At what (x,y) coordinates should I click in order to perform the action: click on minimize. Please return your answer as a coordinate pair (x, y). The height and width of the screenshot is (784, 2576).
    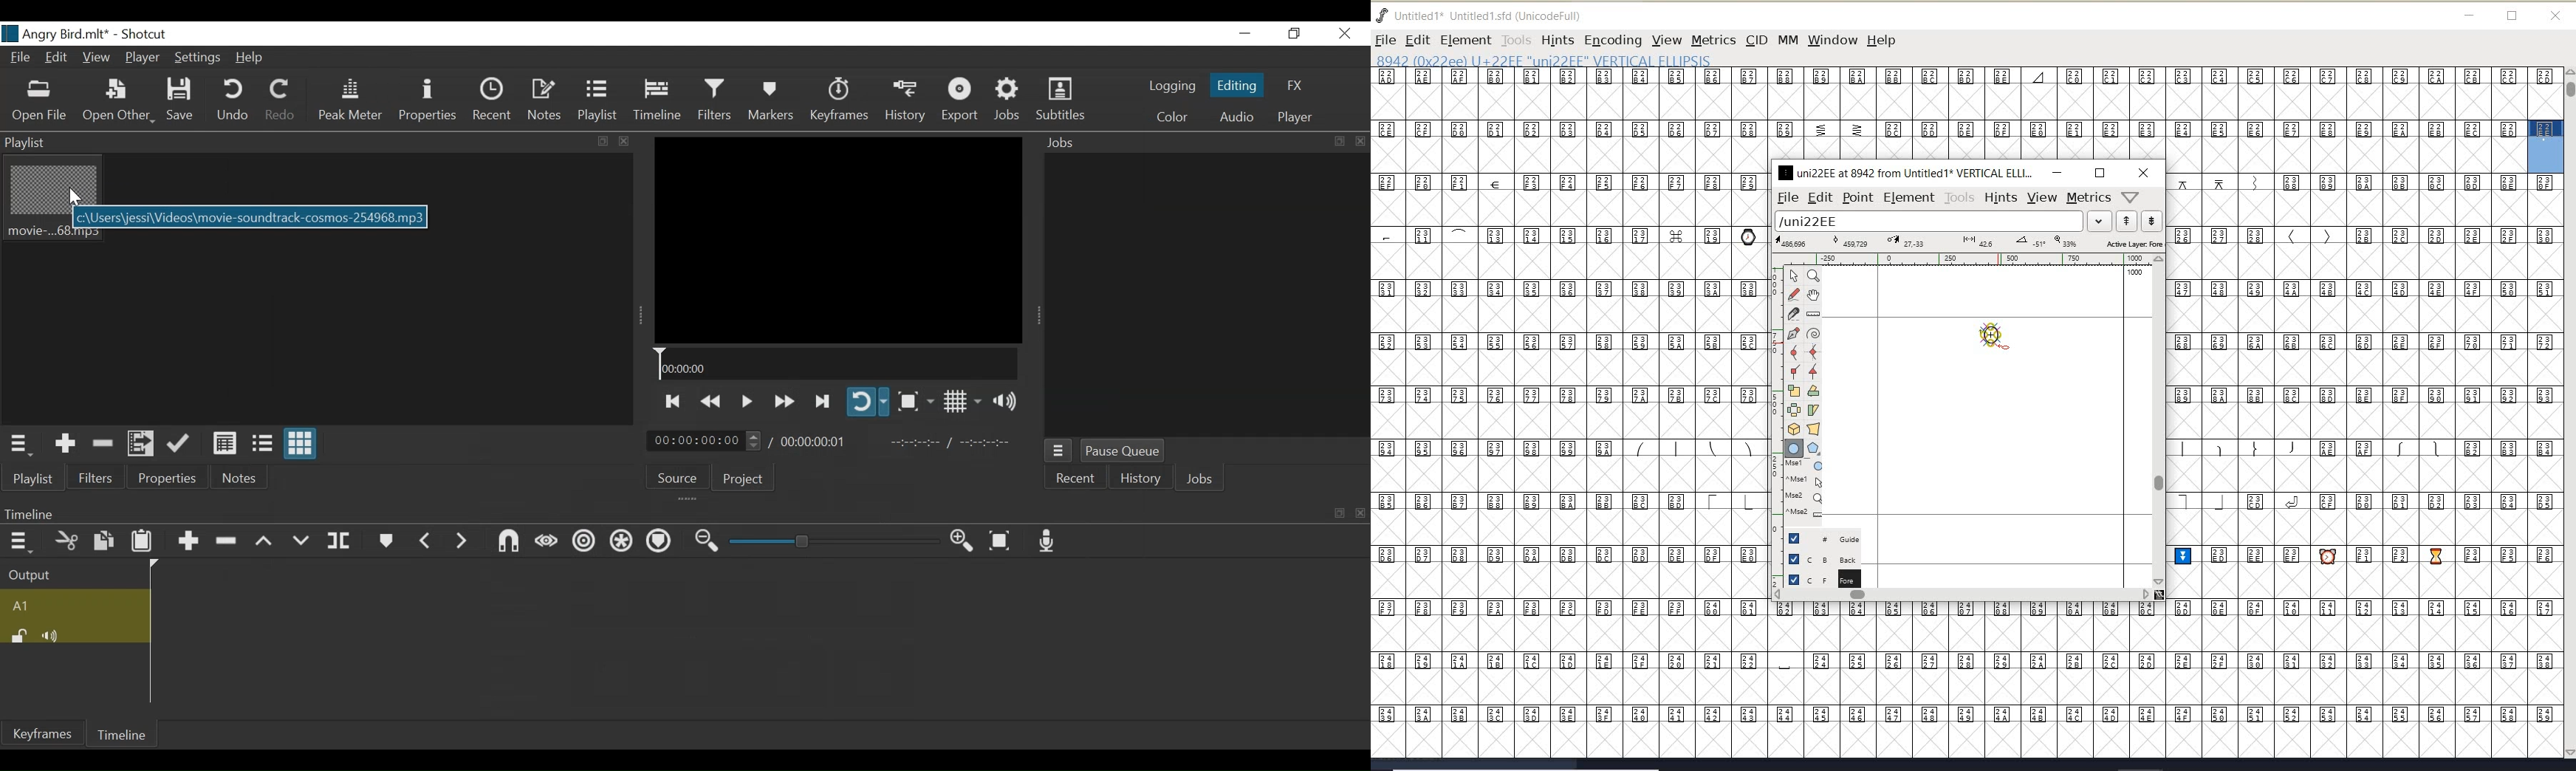
    Looking at the image, I should click on (1243, 34).